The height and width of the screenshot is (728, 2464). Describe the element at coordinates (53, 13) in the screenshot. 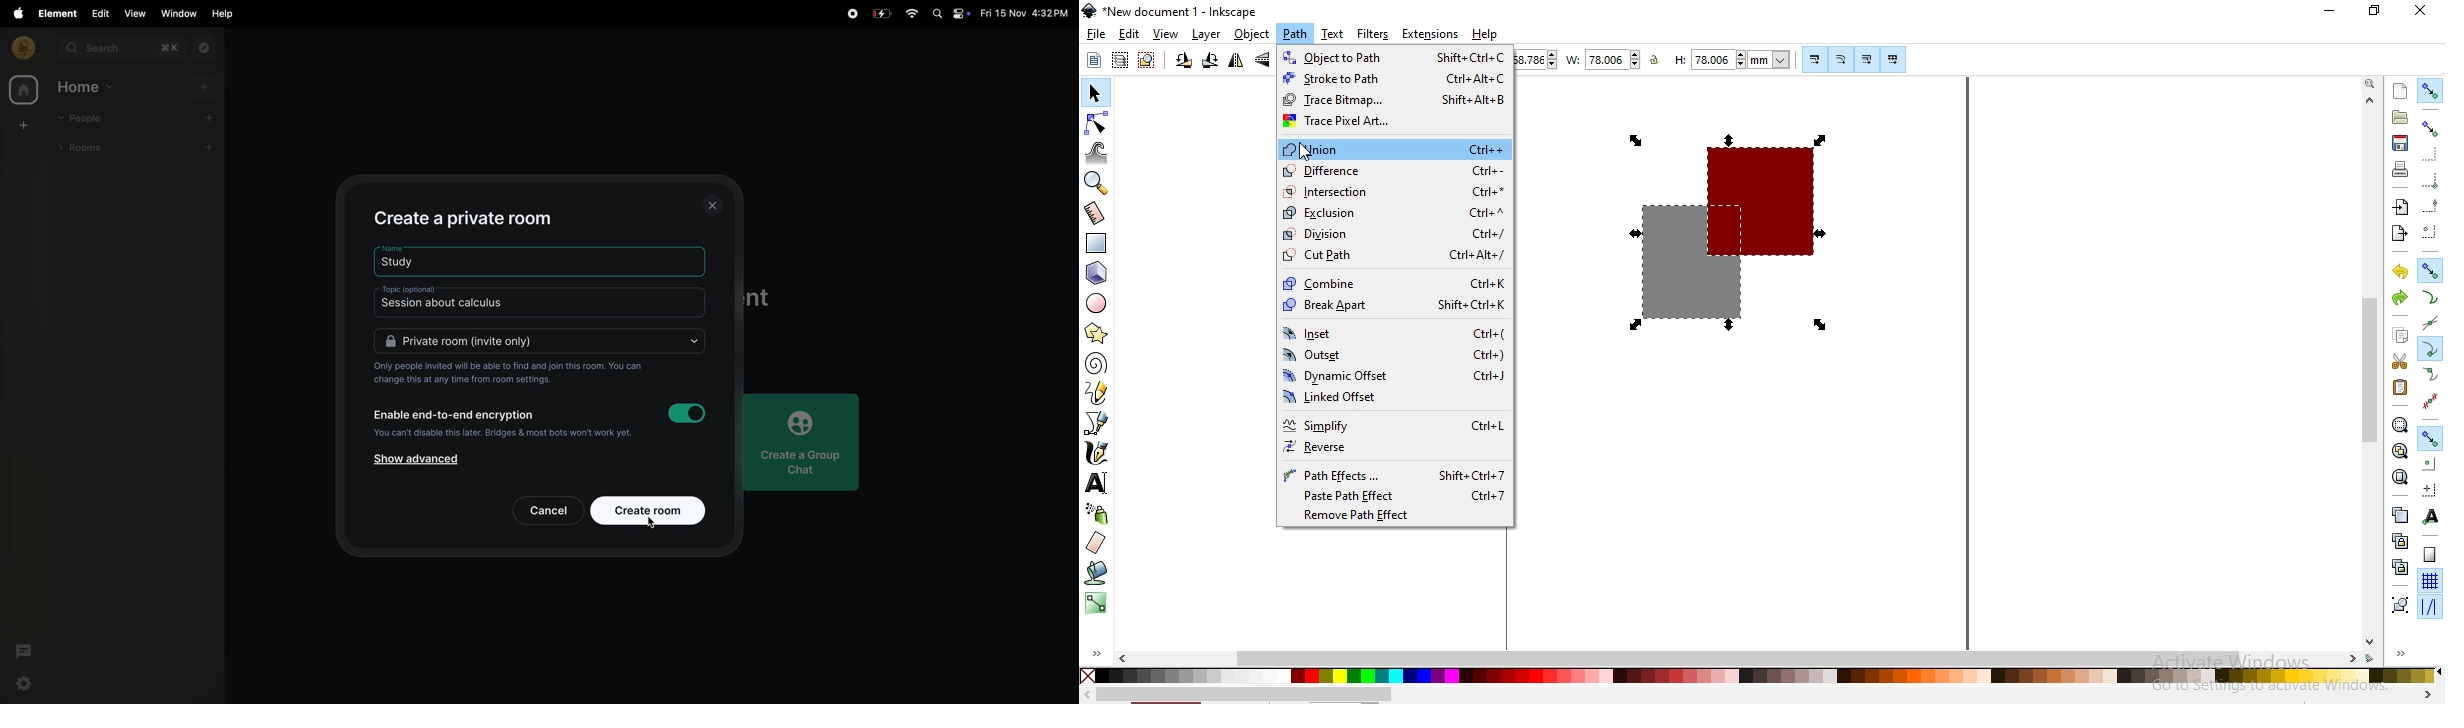

I see `element` at that location.